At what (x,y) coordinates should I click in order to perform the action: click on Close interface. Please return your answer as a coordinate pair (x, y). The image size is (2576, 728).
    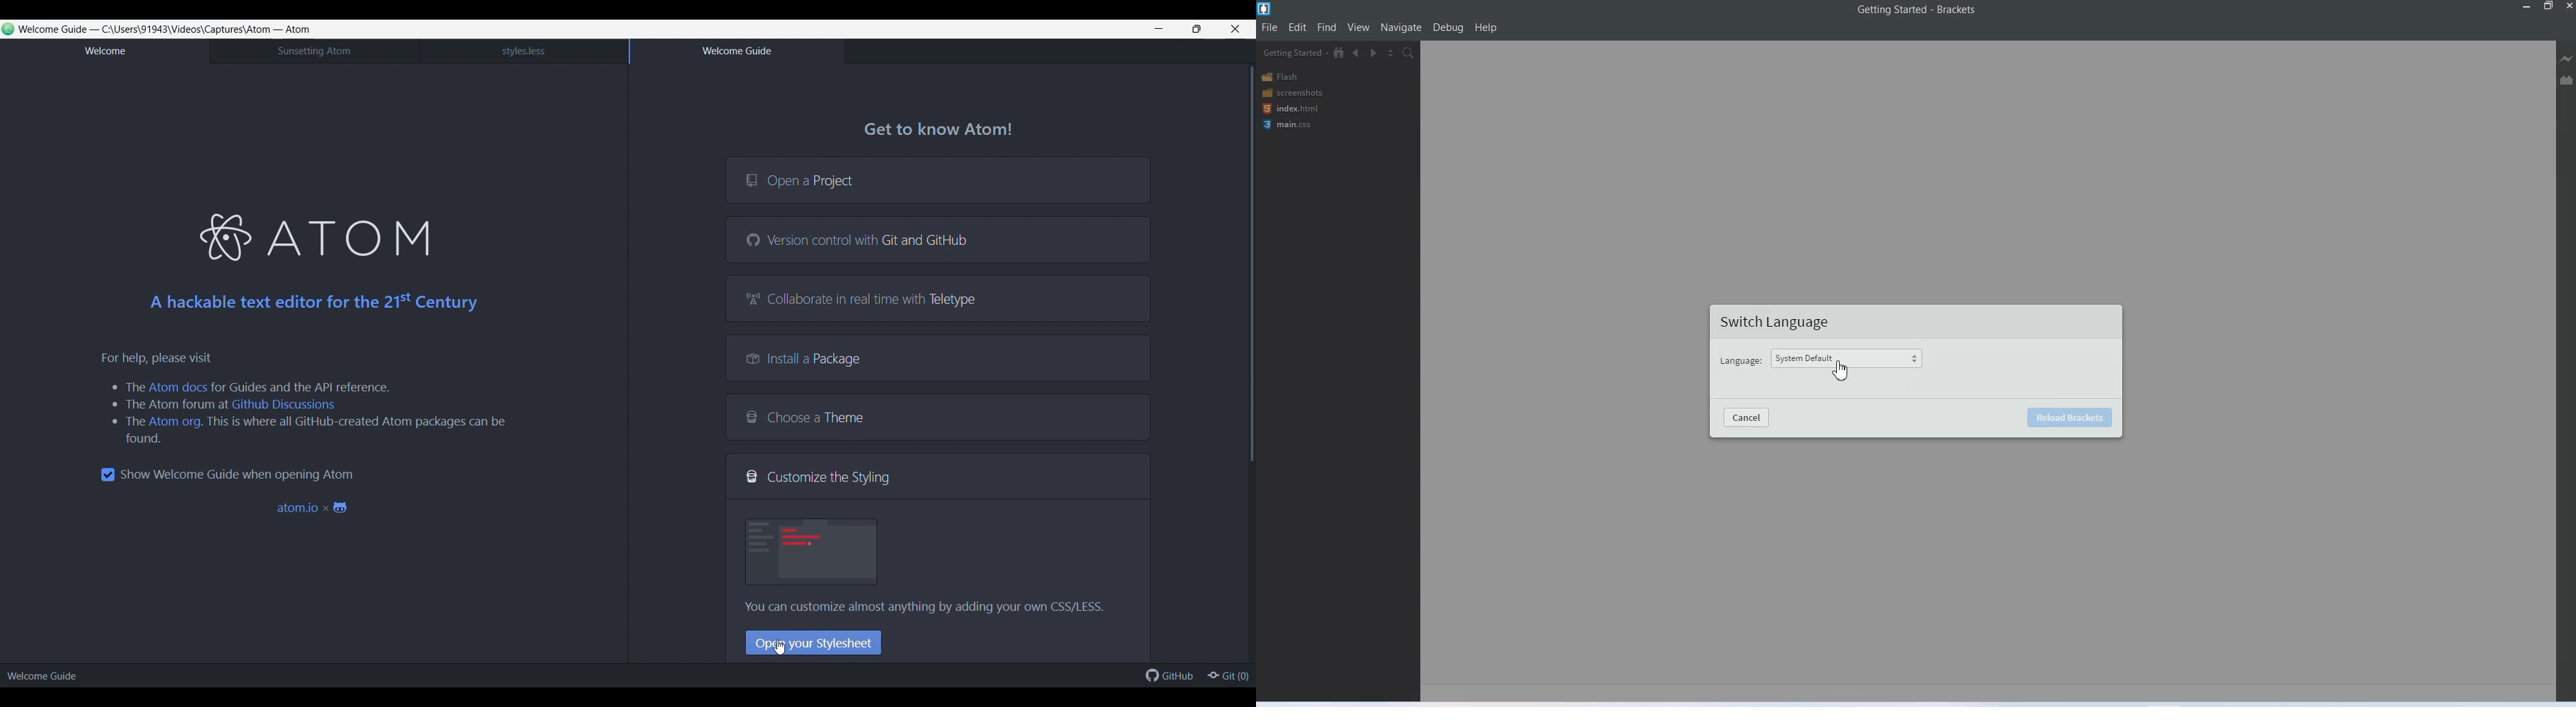
    Looking at the image, I should click on (1236, 29).